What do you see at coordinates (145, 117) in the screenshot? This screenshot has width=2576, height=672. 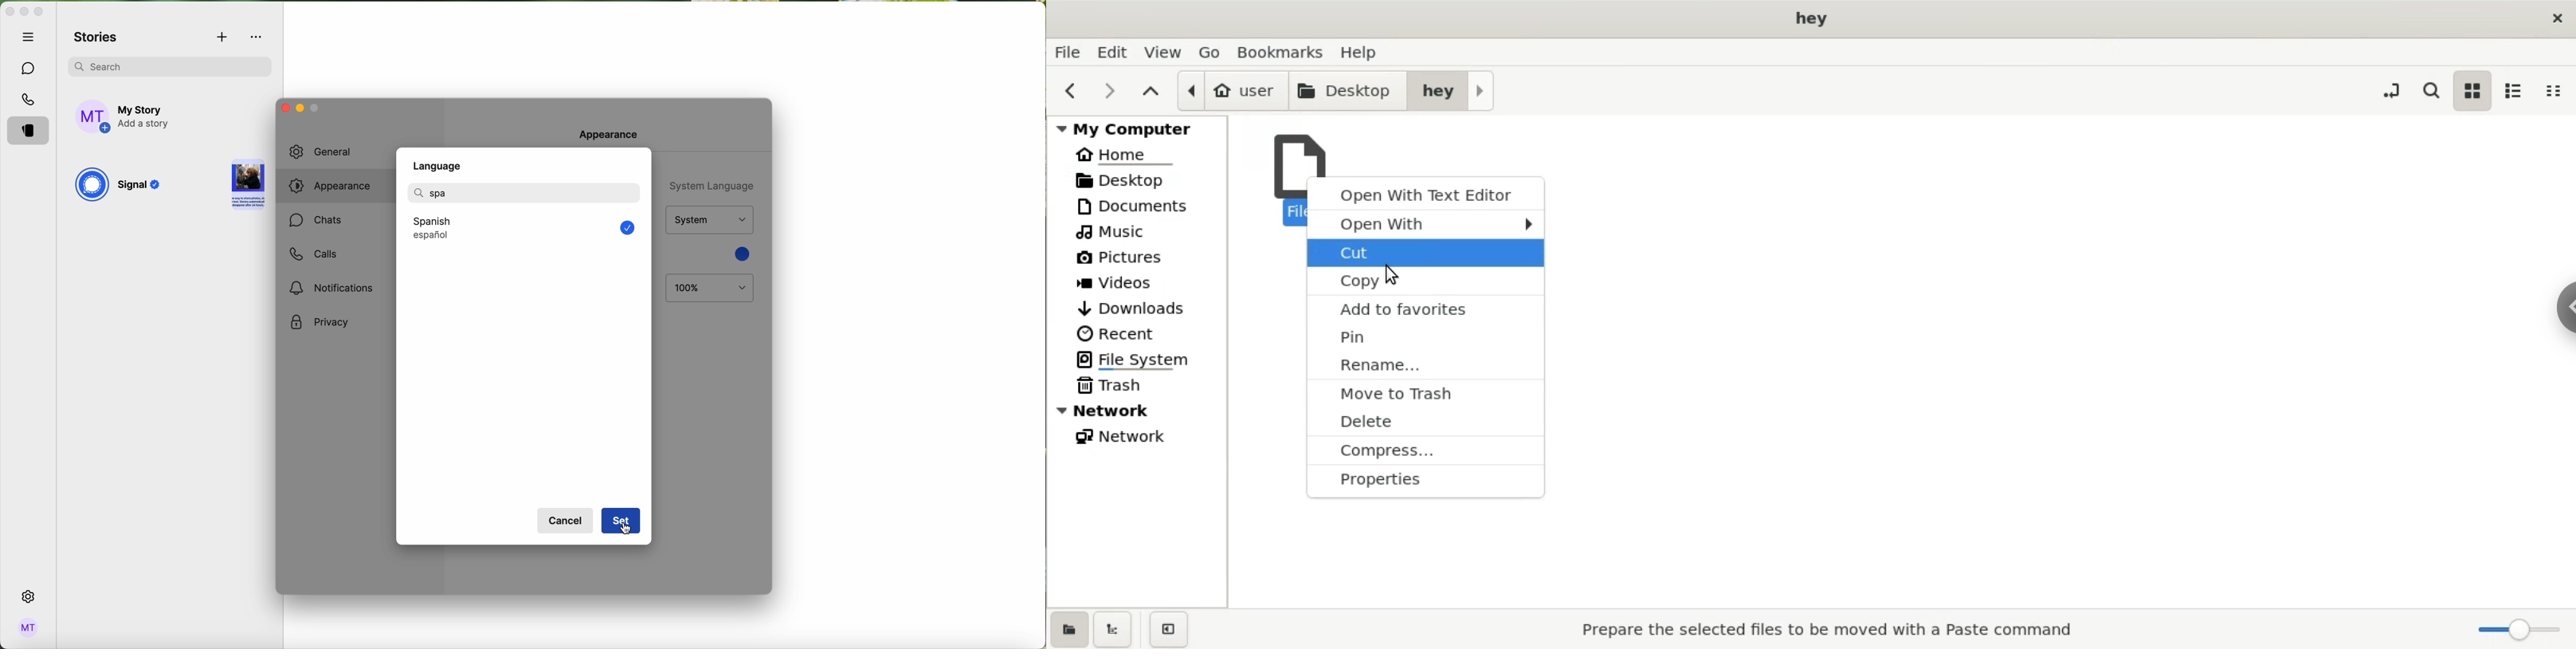 I see `add story` at bounding box center [145, 117].